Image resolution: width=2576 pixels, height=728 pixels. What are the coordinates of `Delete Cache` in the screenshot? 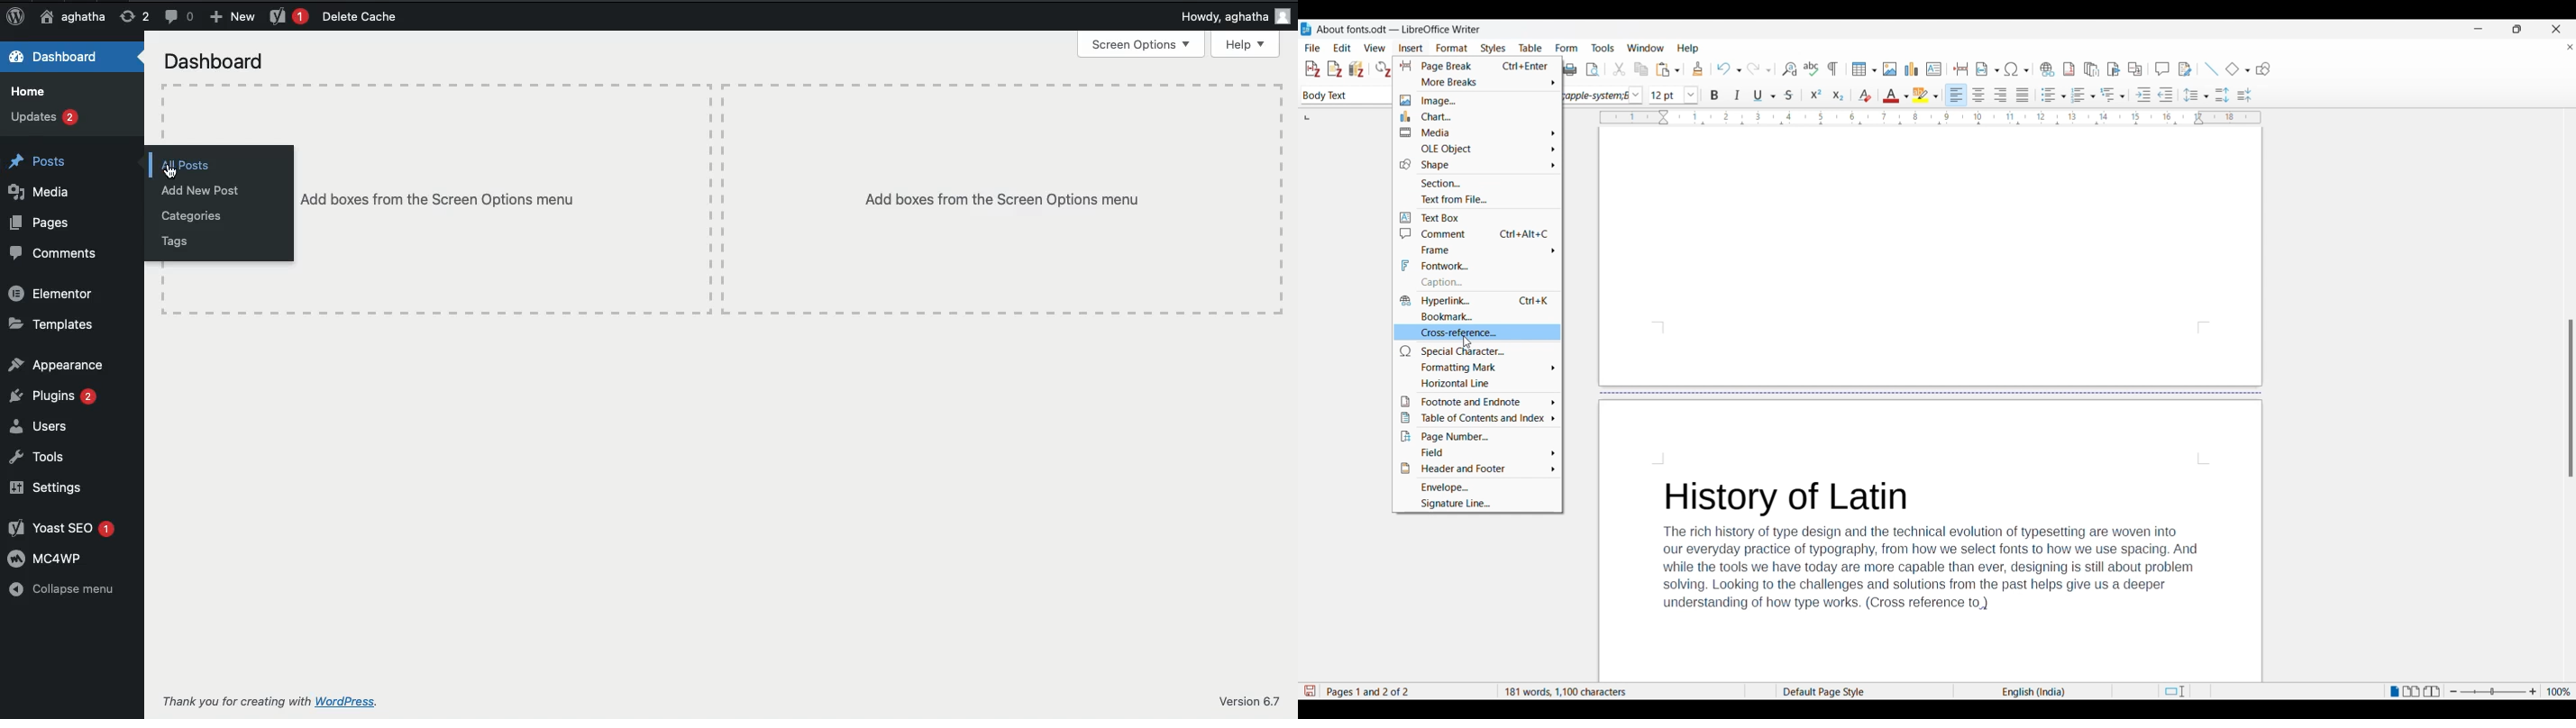 It's located at (361, 15).